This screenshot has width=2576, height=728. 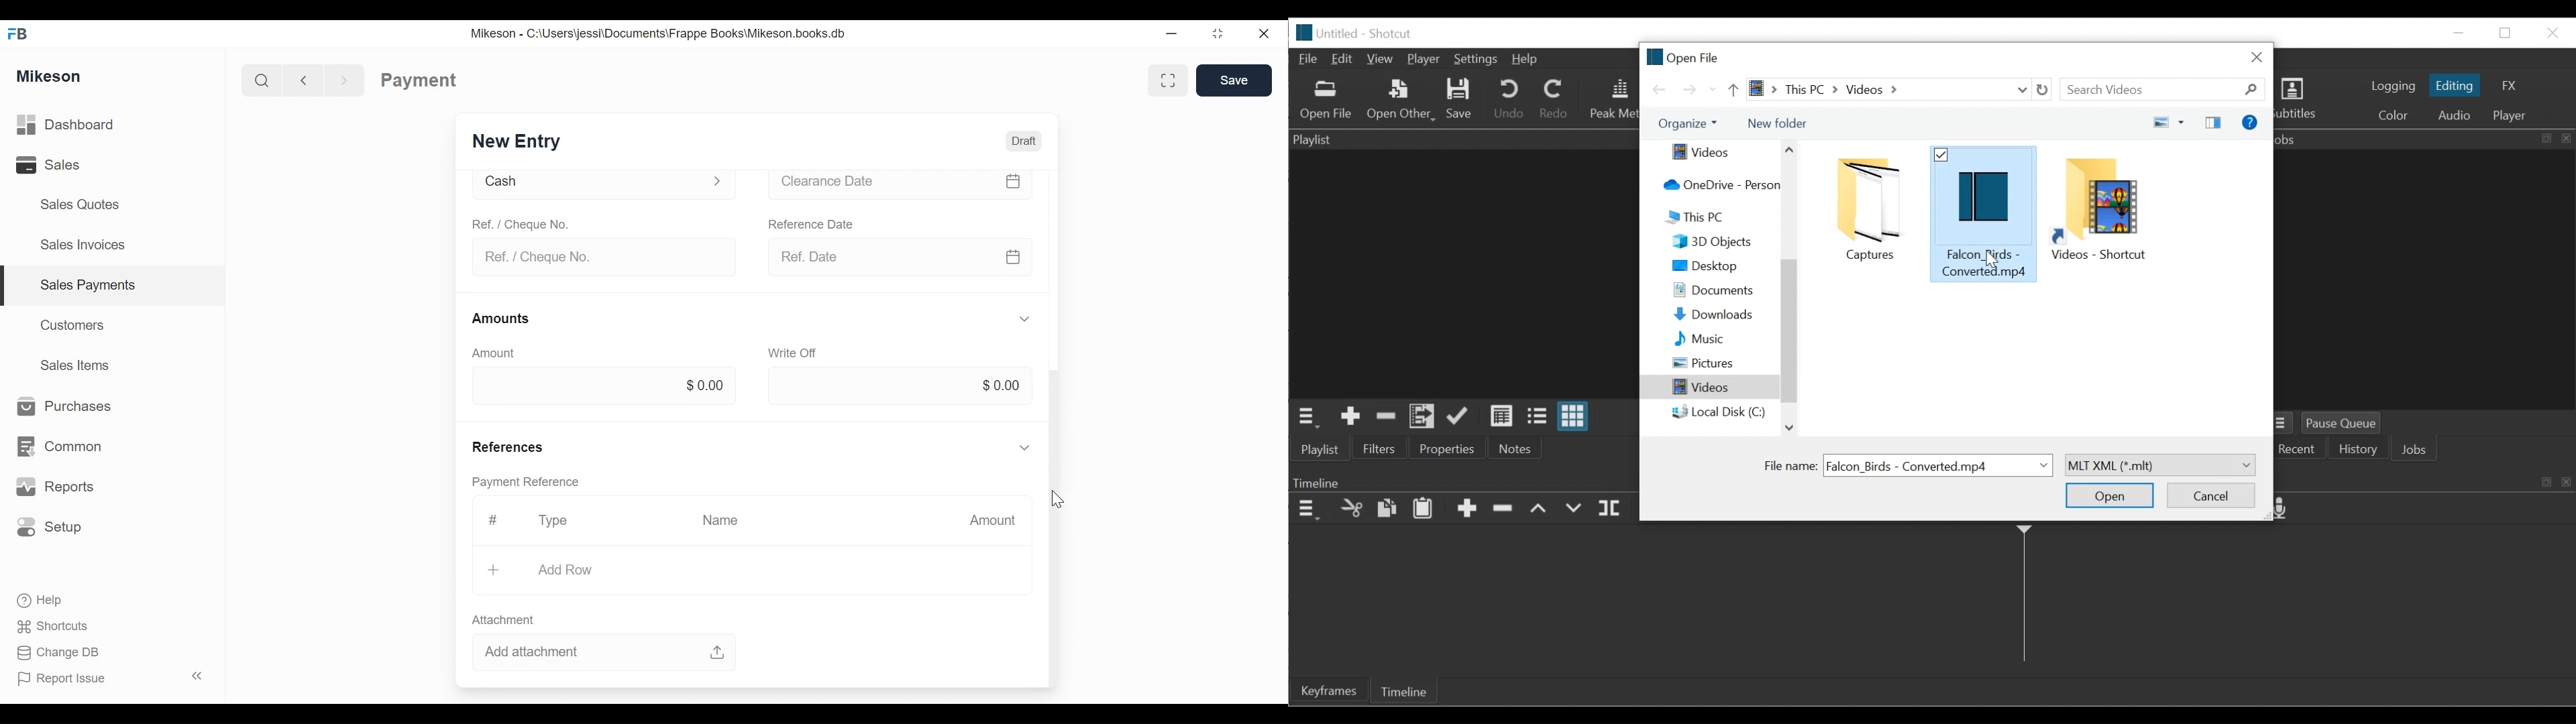 I want to click on Reports, so click(x=58, y=487).